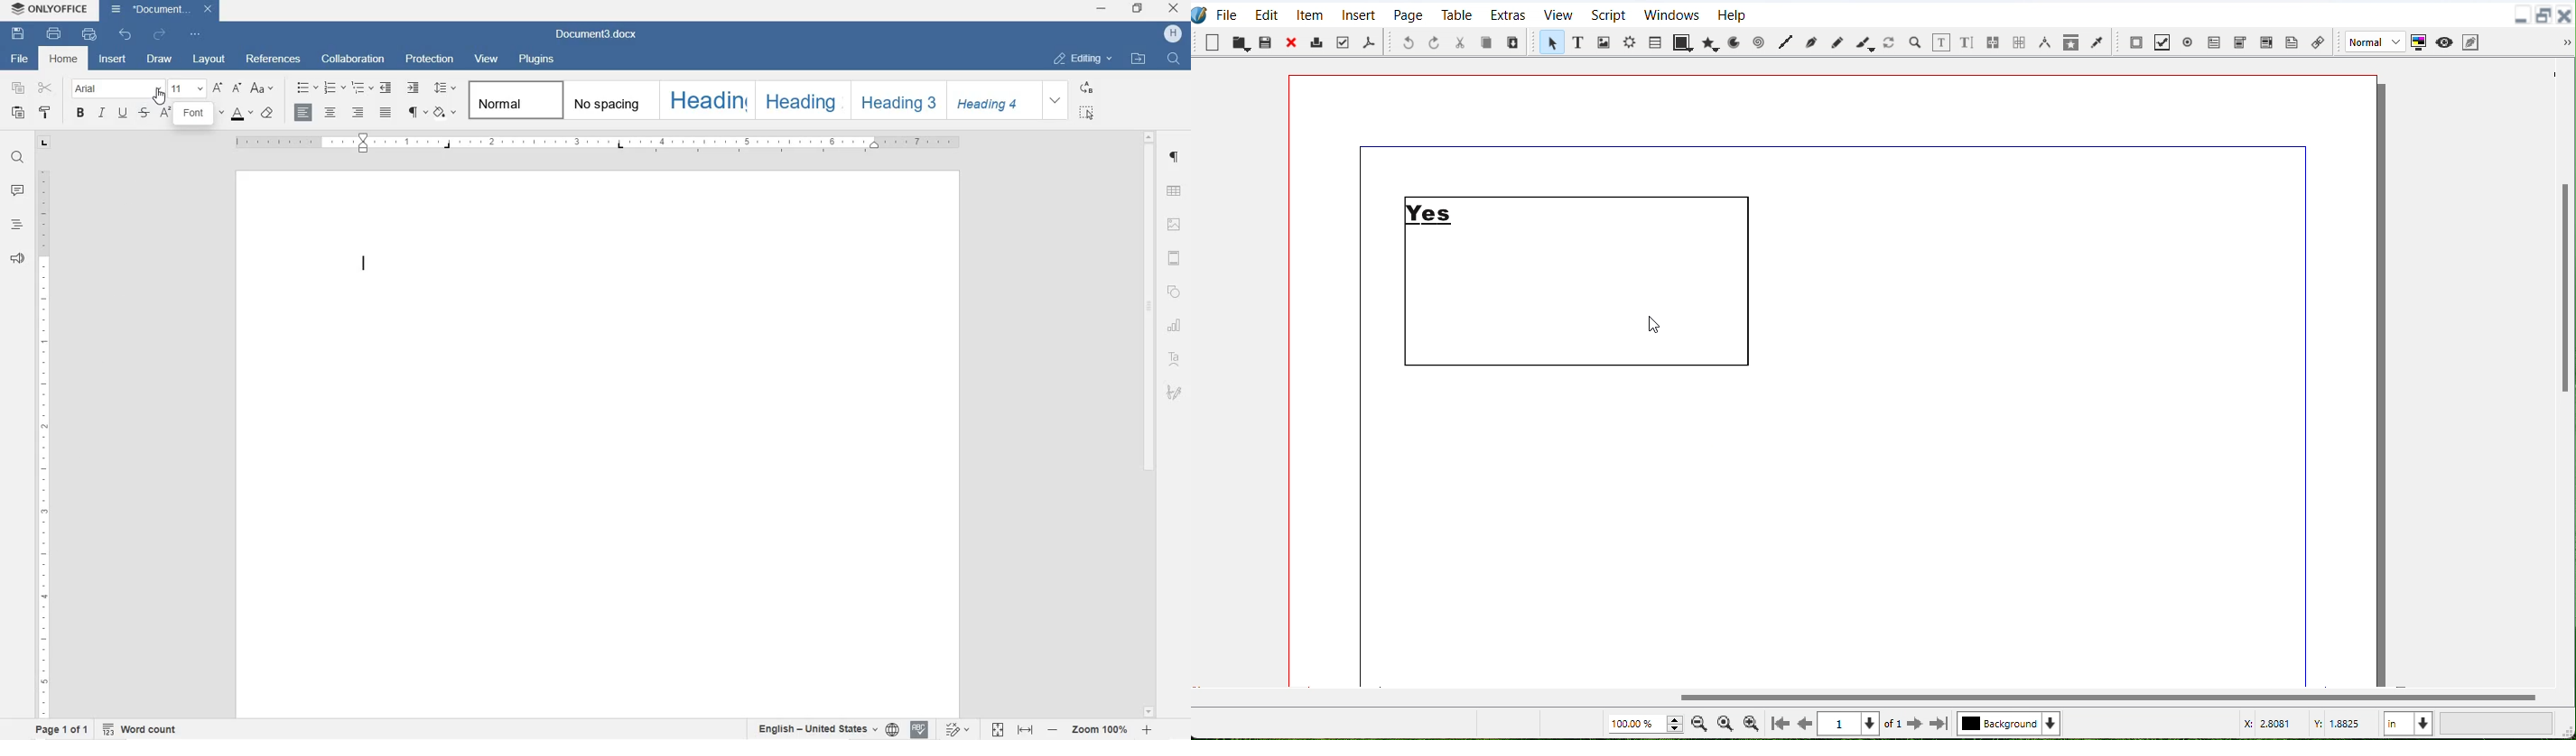  What do you see at coordinates (43, 443) in the screenshot?
I see `RULER` at bounding box center [43, 443].